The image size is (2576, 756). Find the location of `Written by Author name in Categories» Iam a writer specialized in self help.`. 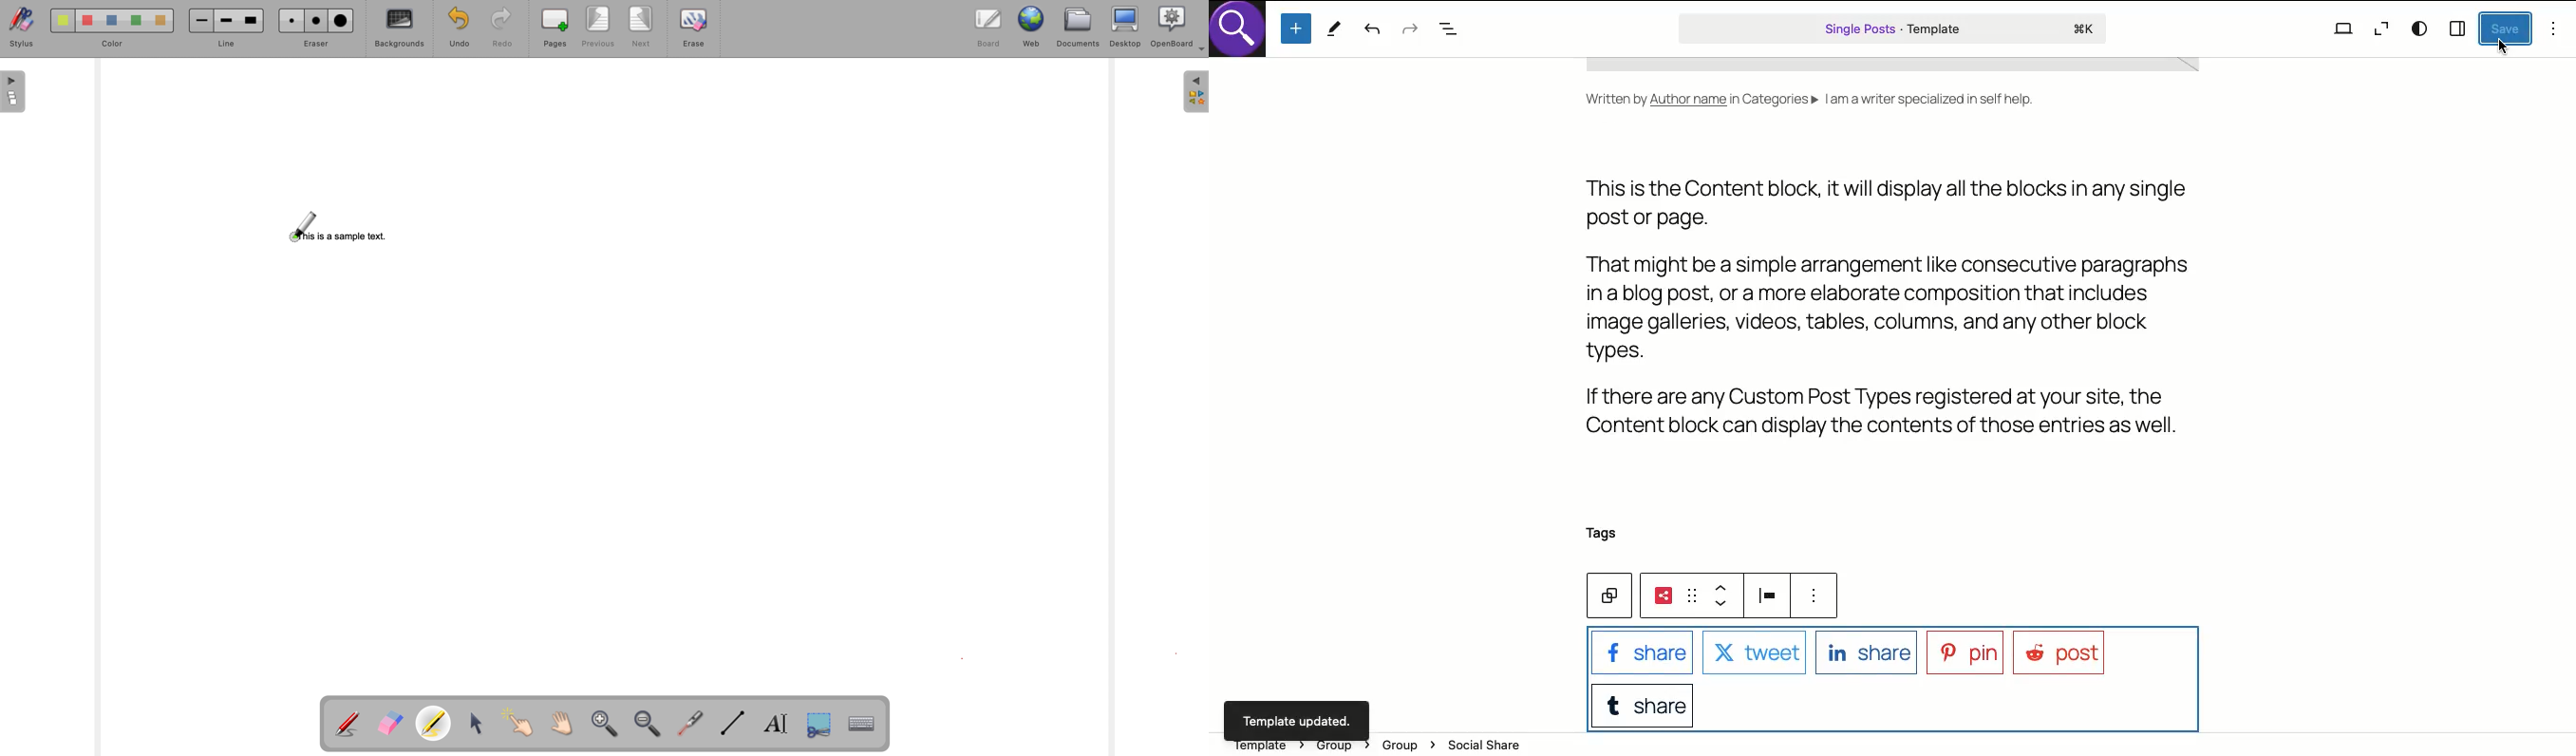

Written by Author name in Categories» Iam a writer specialized in self help. is located at coordinates (1808, 101).